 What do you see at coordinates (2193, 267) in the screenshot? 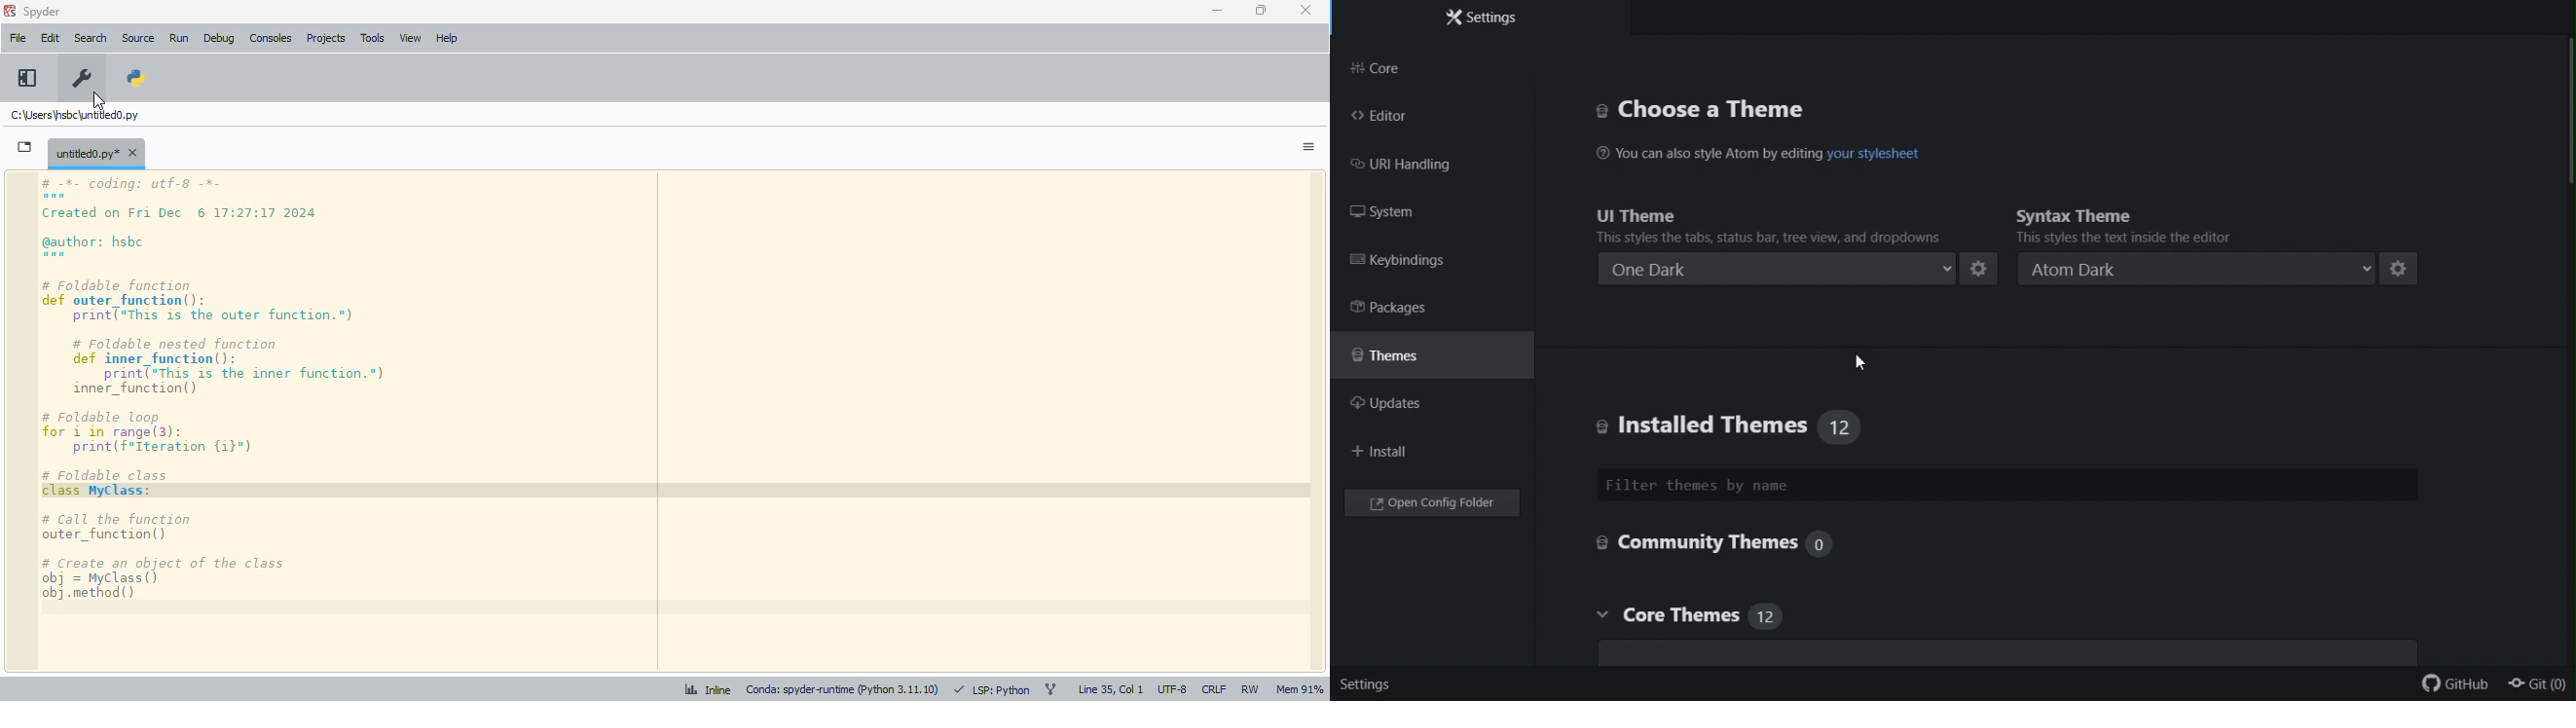
I see `Atom dark` at bounding box center [2193, 267].